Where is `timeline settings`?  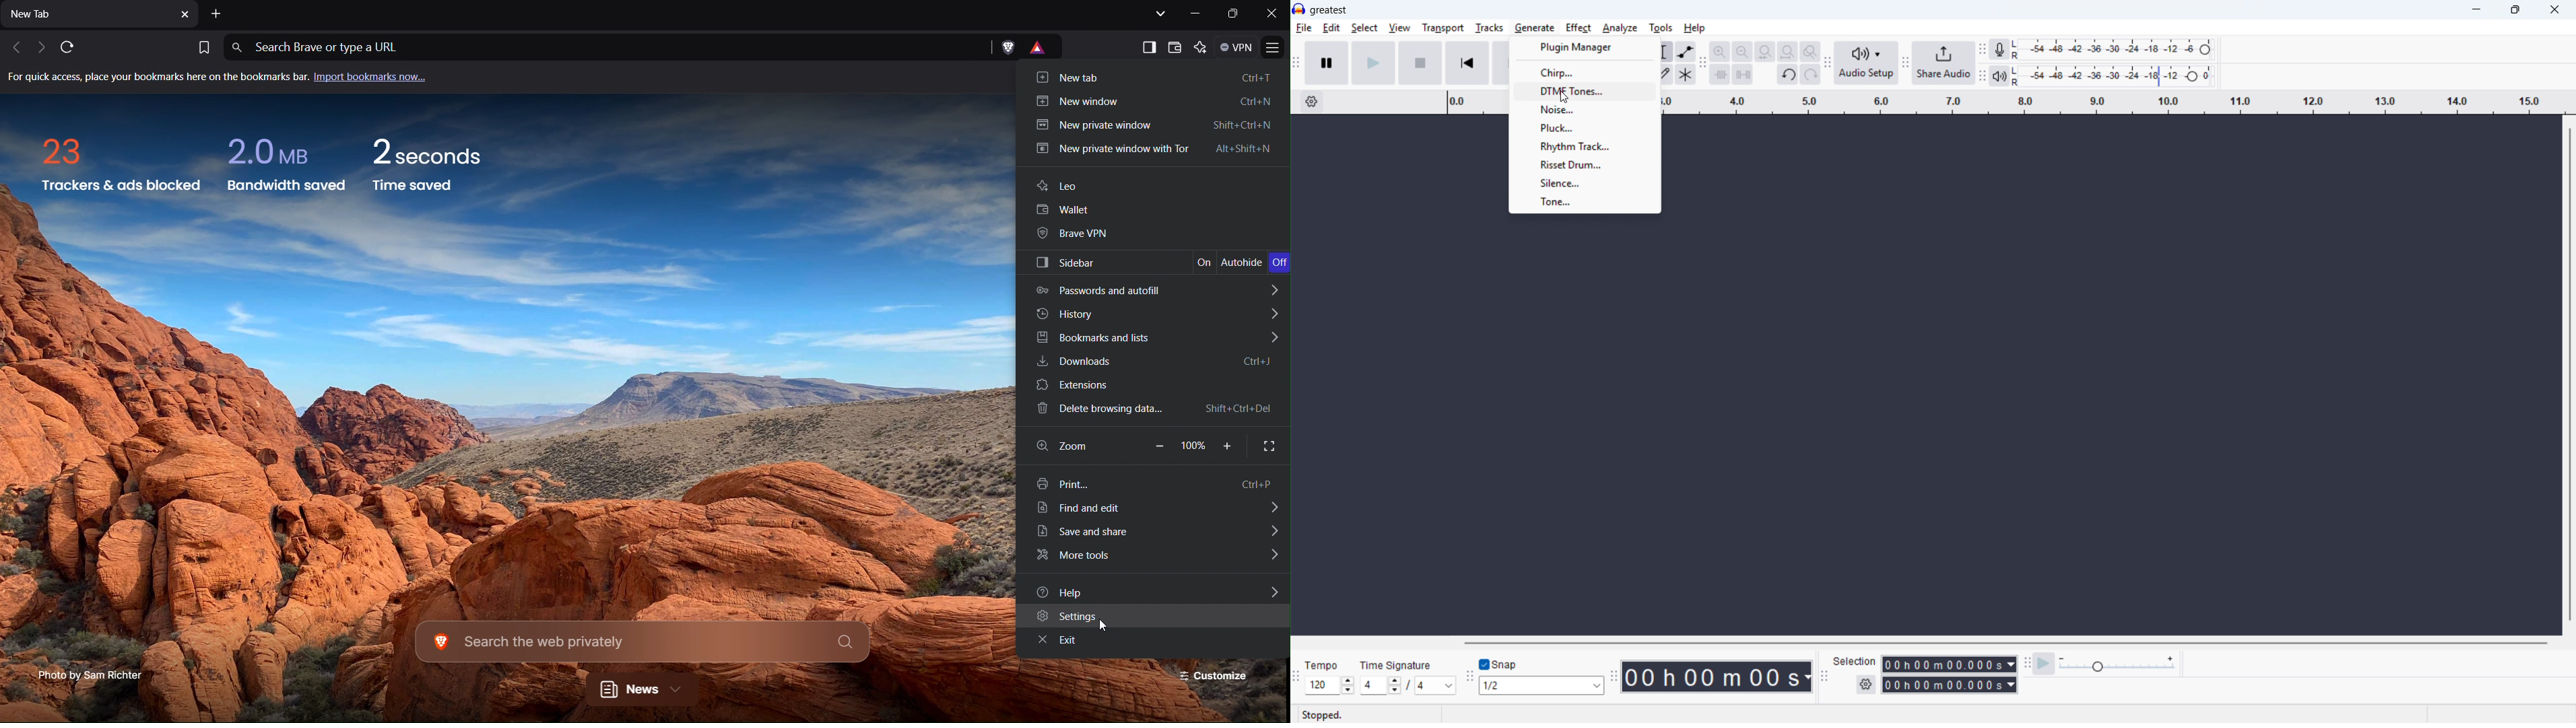
timeline settings is located at coordinates (1312, 102).